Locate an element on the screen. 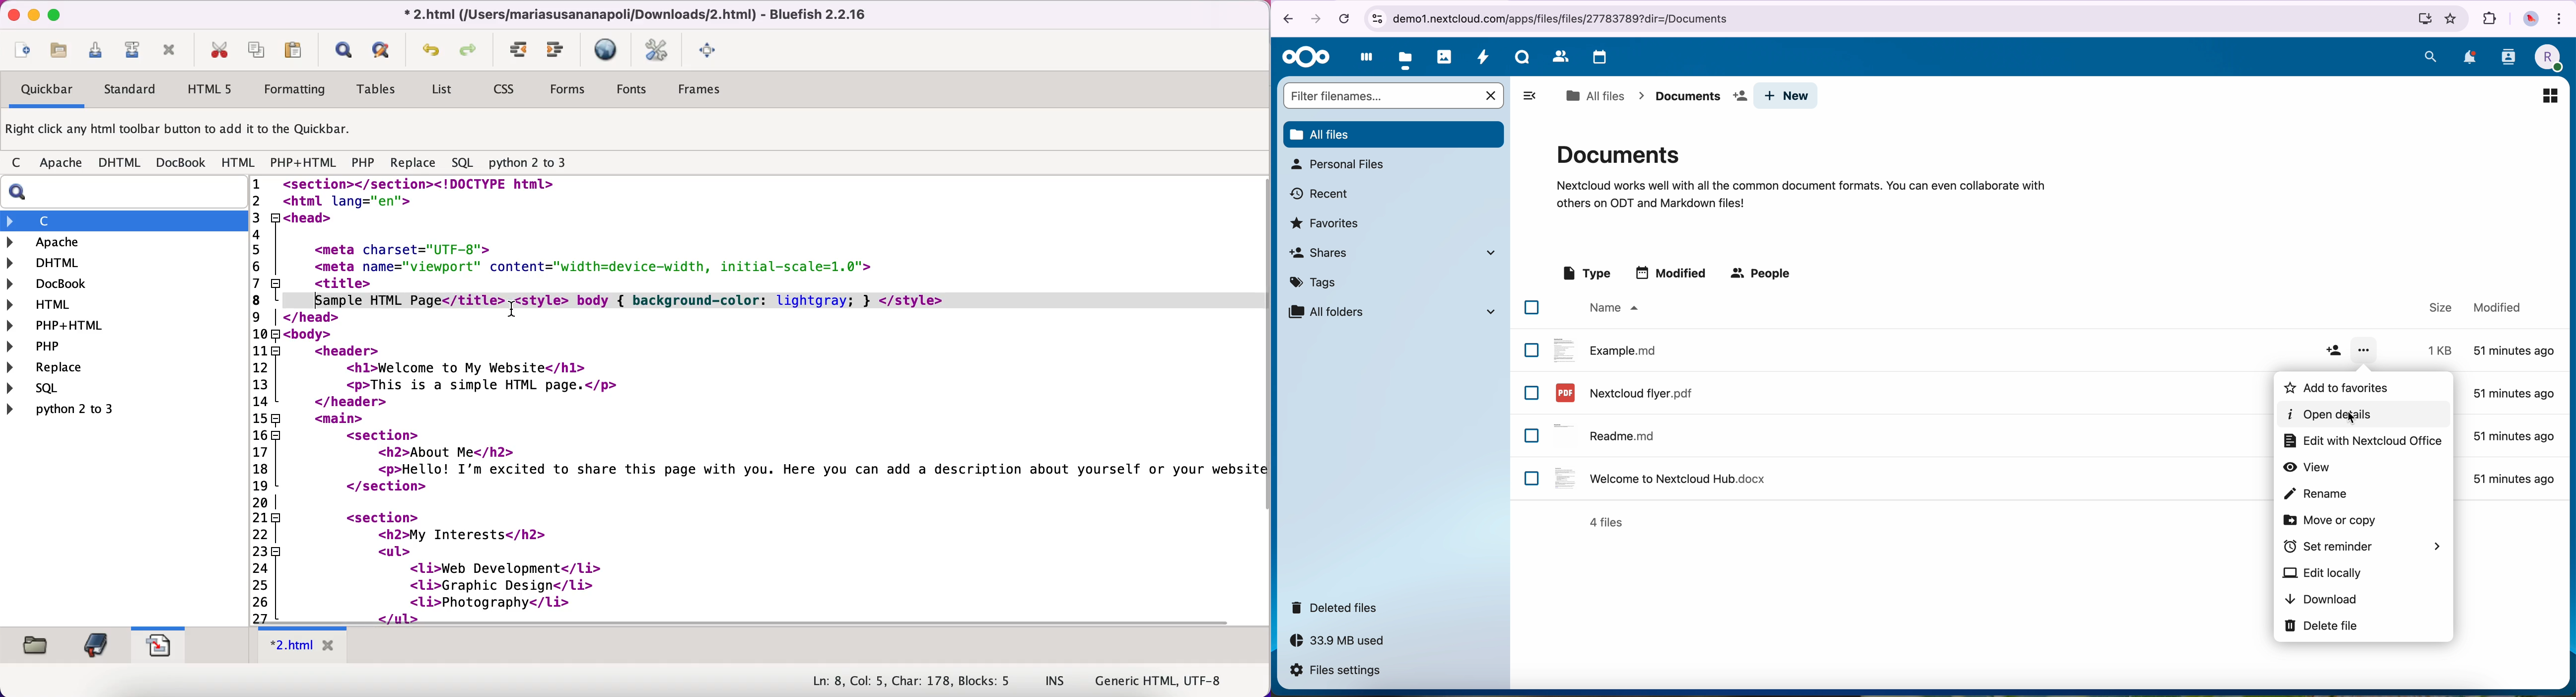 The height and width of the screenshot is (700, 2576). all folders tab is located at coordinates (1391, 311).